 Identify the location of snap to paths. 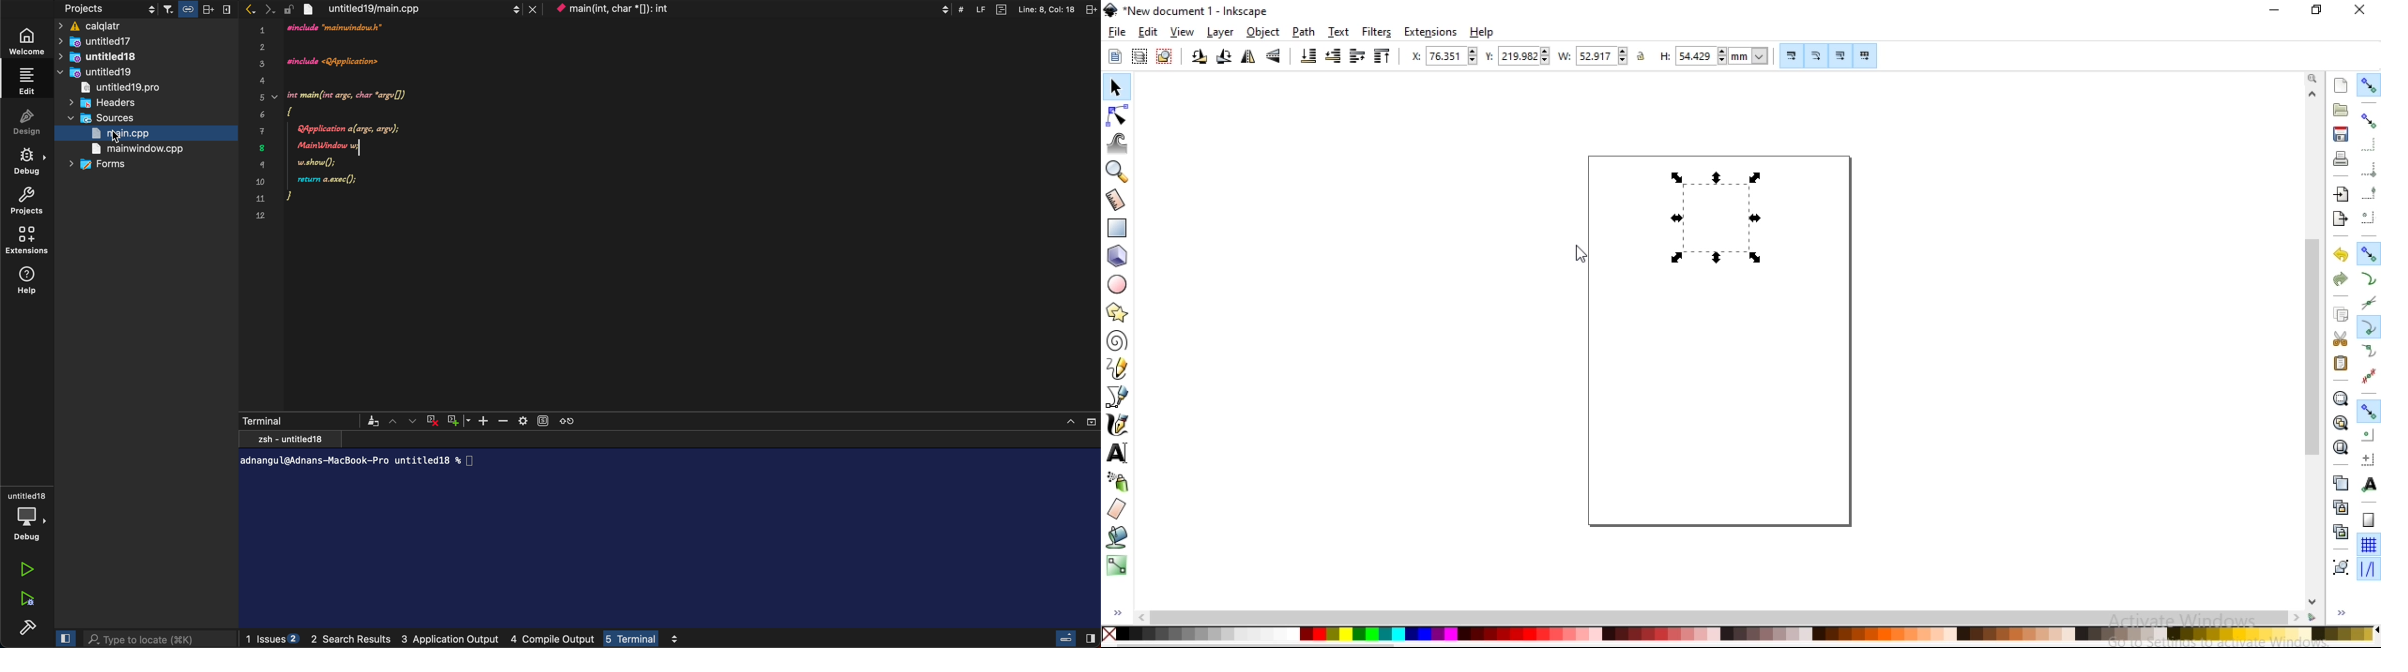
(2369, 277).